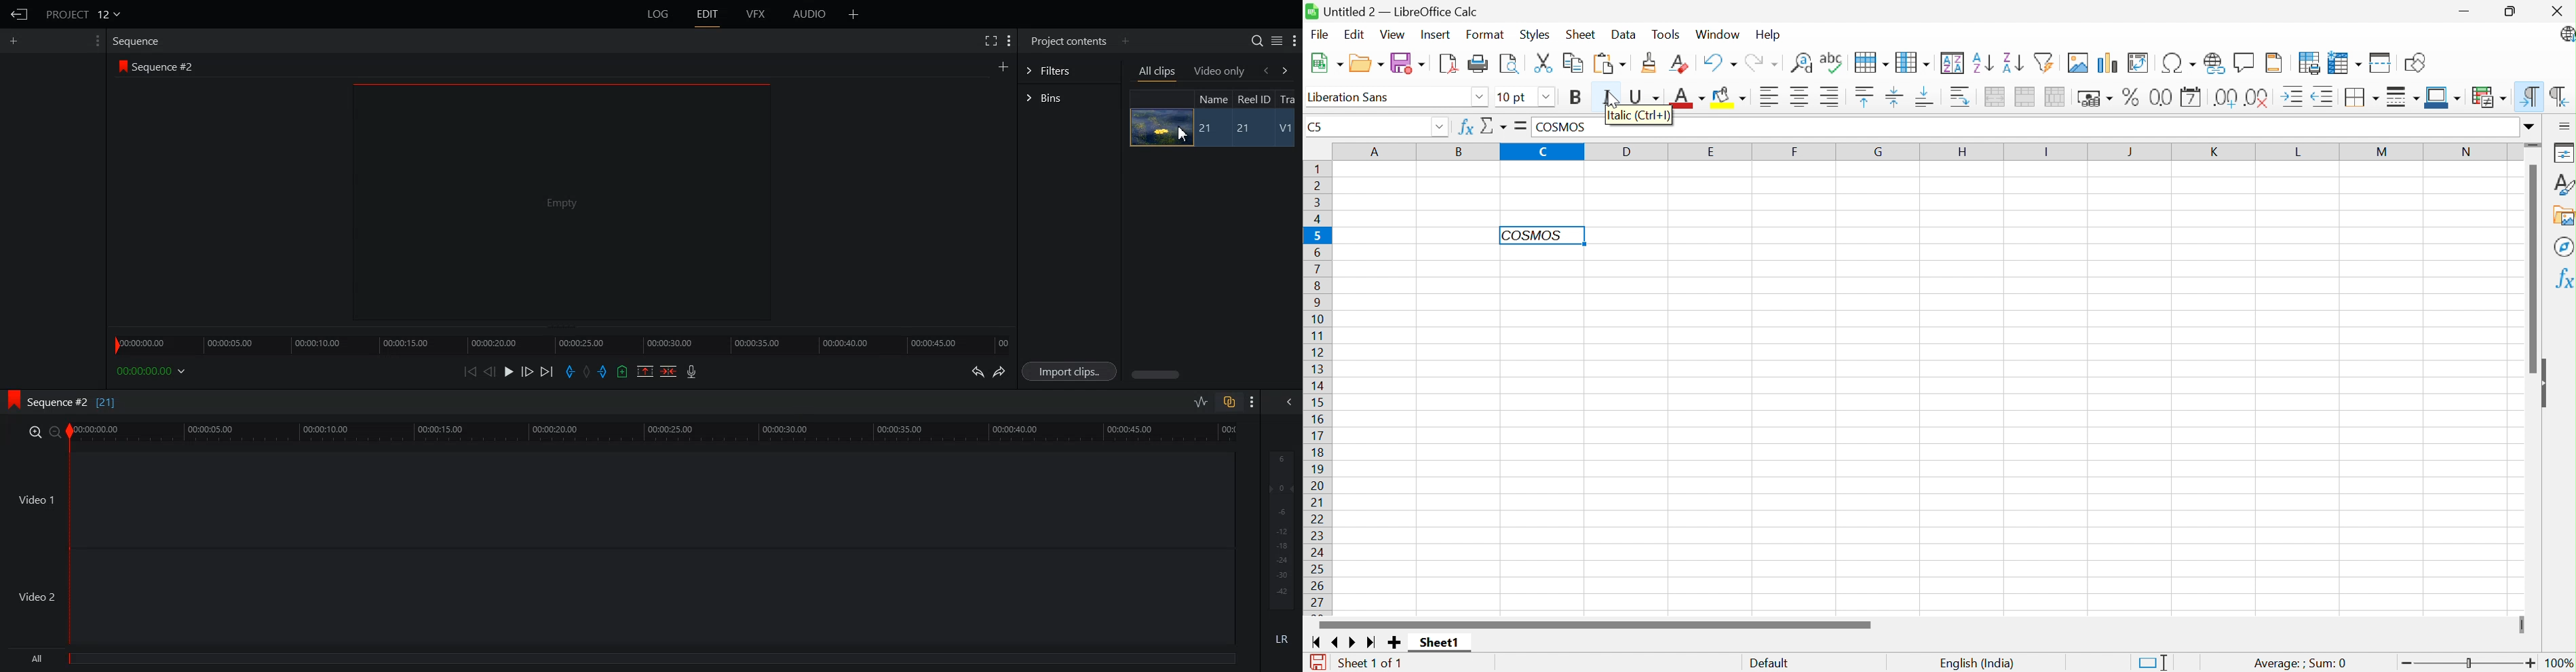 The image size is (2576, 672). I want to click on Horizontal scroll bar, so click(1157, 375).